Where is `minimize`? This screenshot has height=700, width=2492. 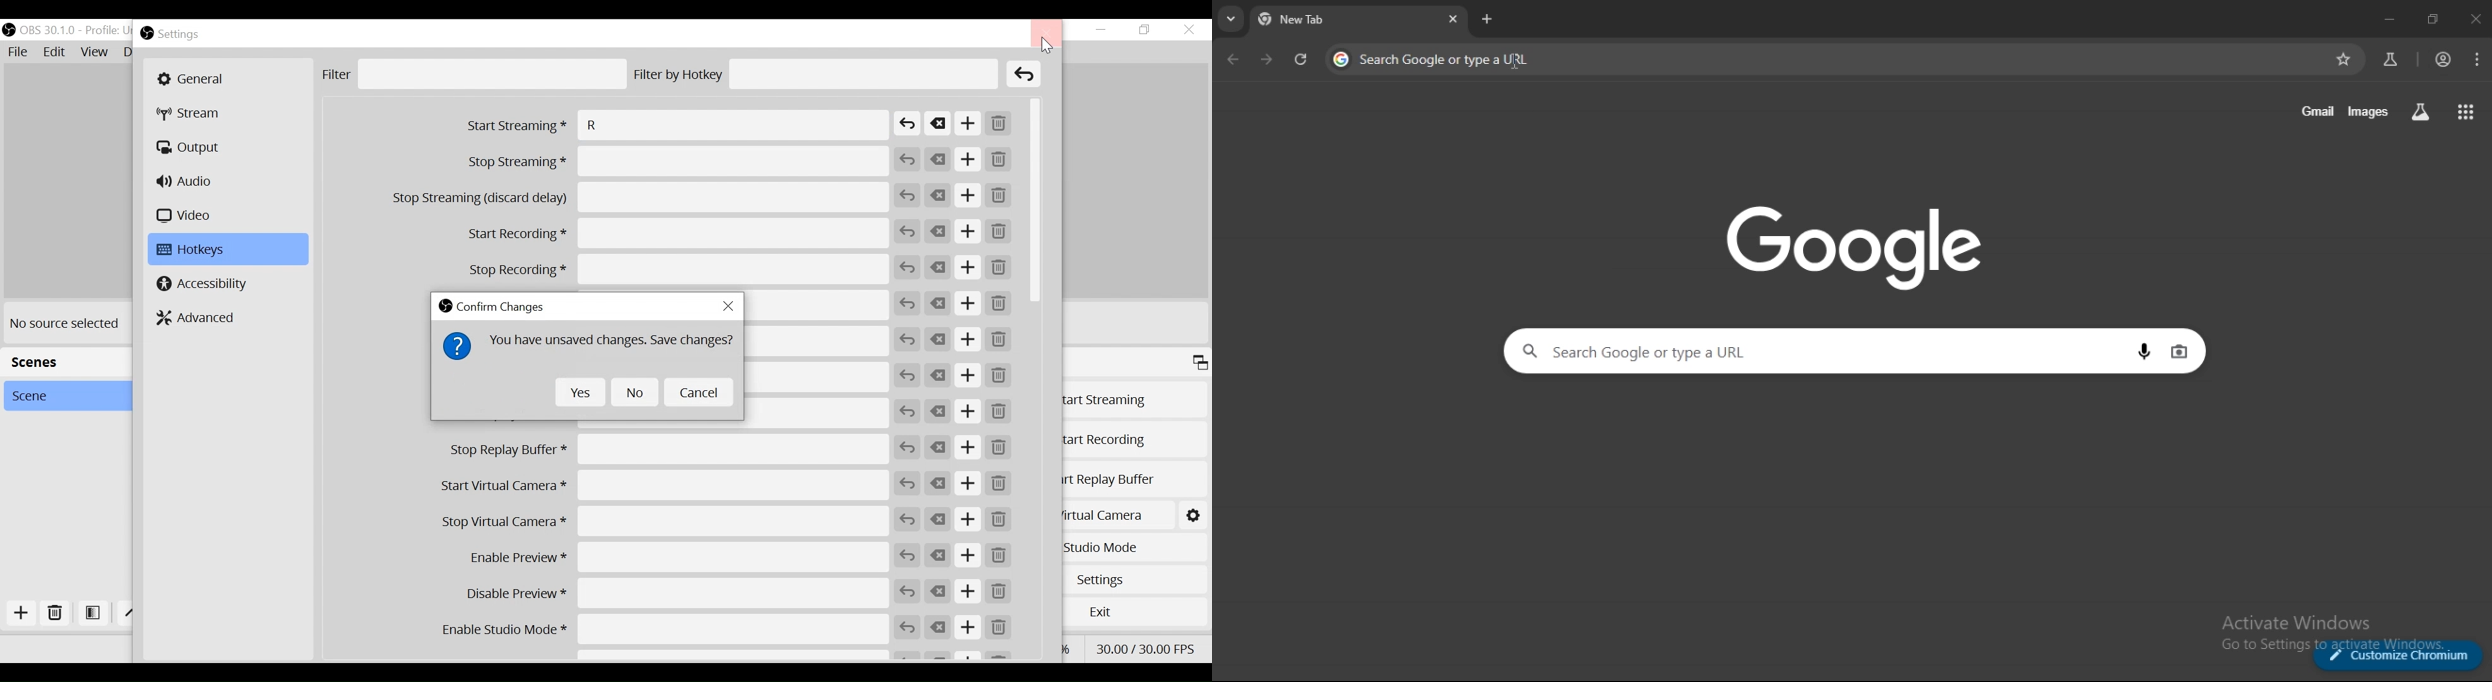
minimize is located at coordinates (2387, 19).